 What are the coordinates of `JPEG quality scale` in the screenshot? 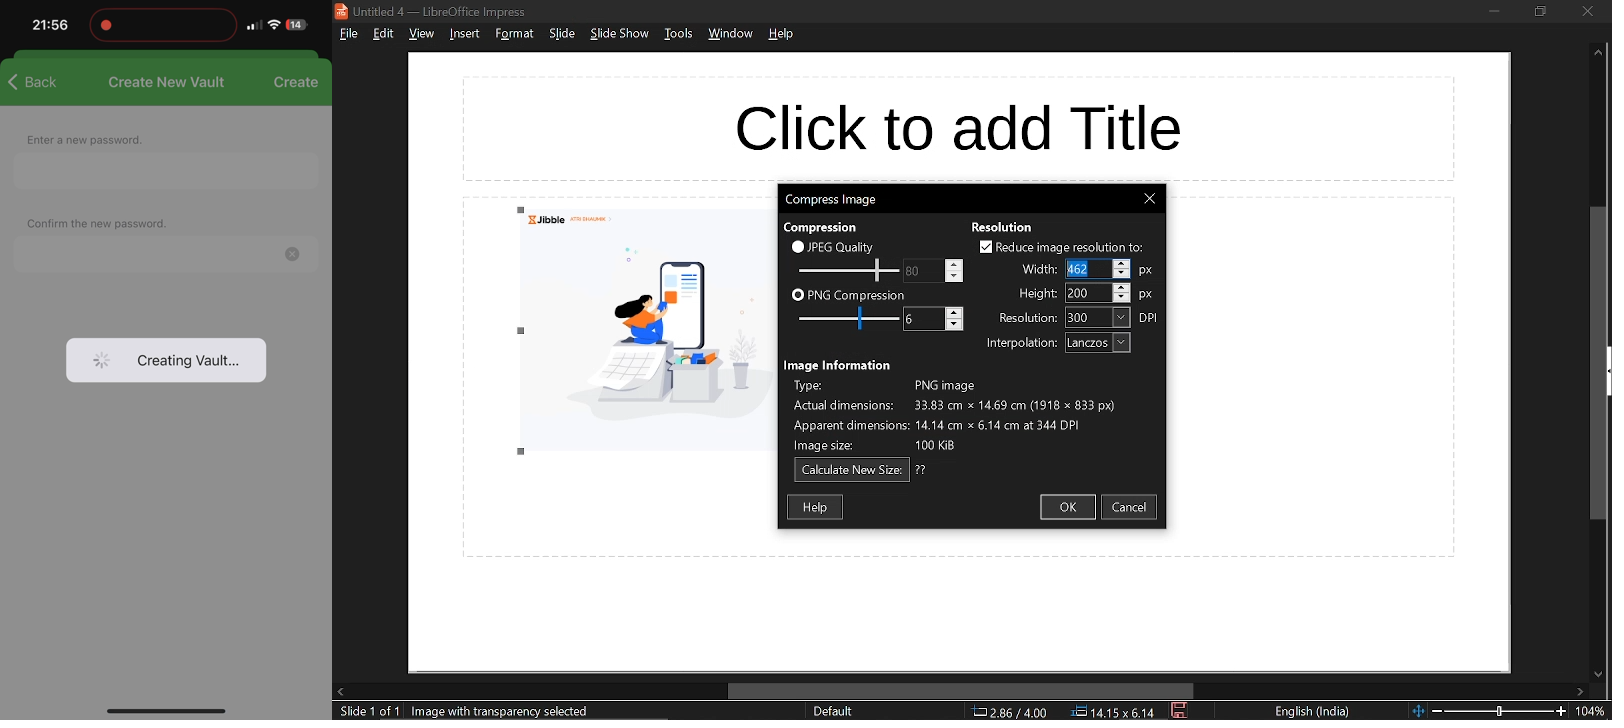 It's located at (850, 320).